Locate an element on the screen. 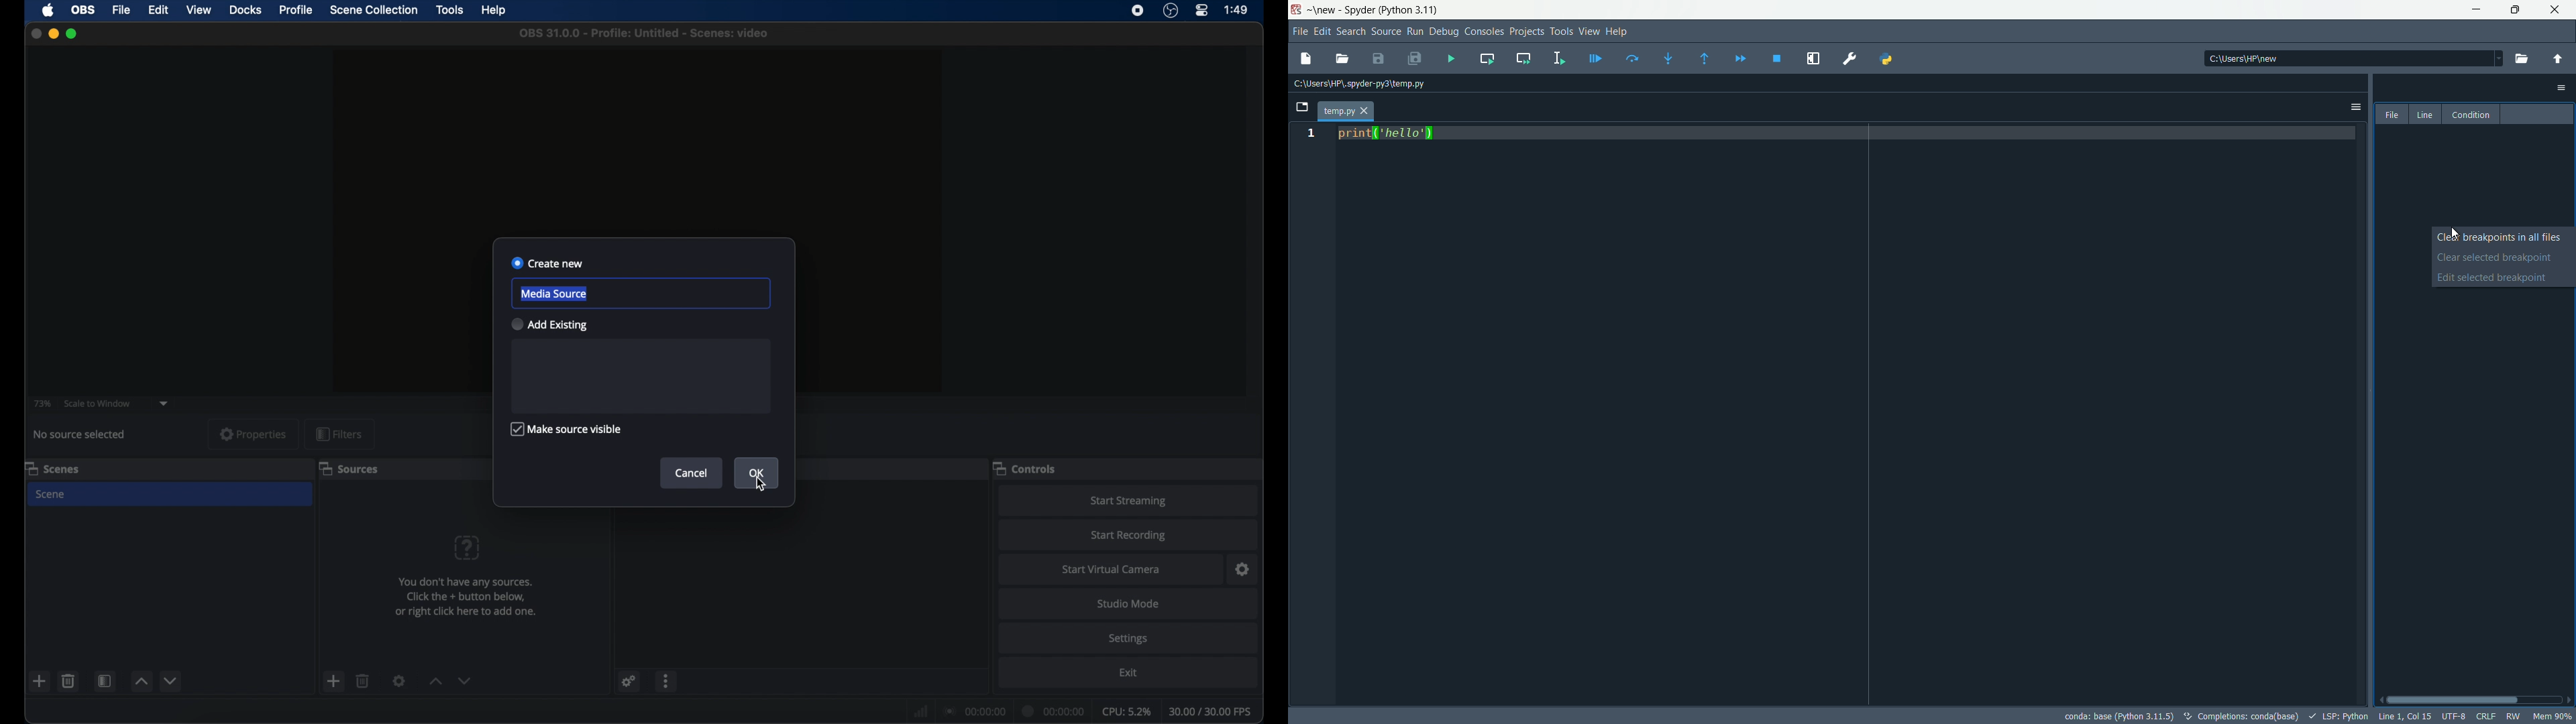  minimize is located at coordinates (54, 34).